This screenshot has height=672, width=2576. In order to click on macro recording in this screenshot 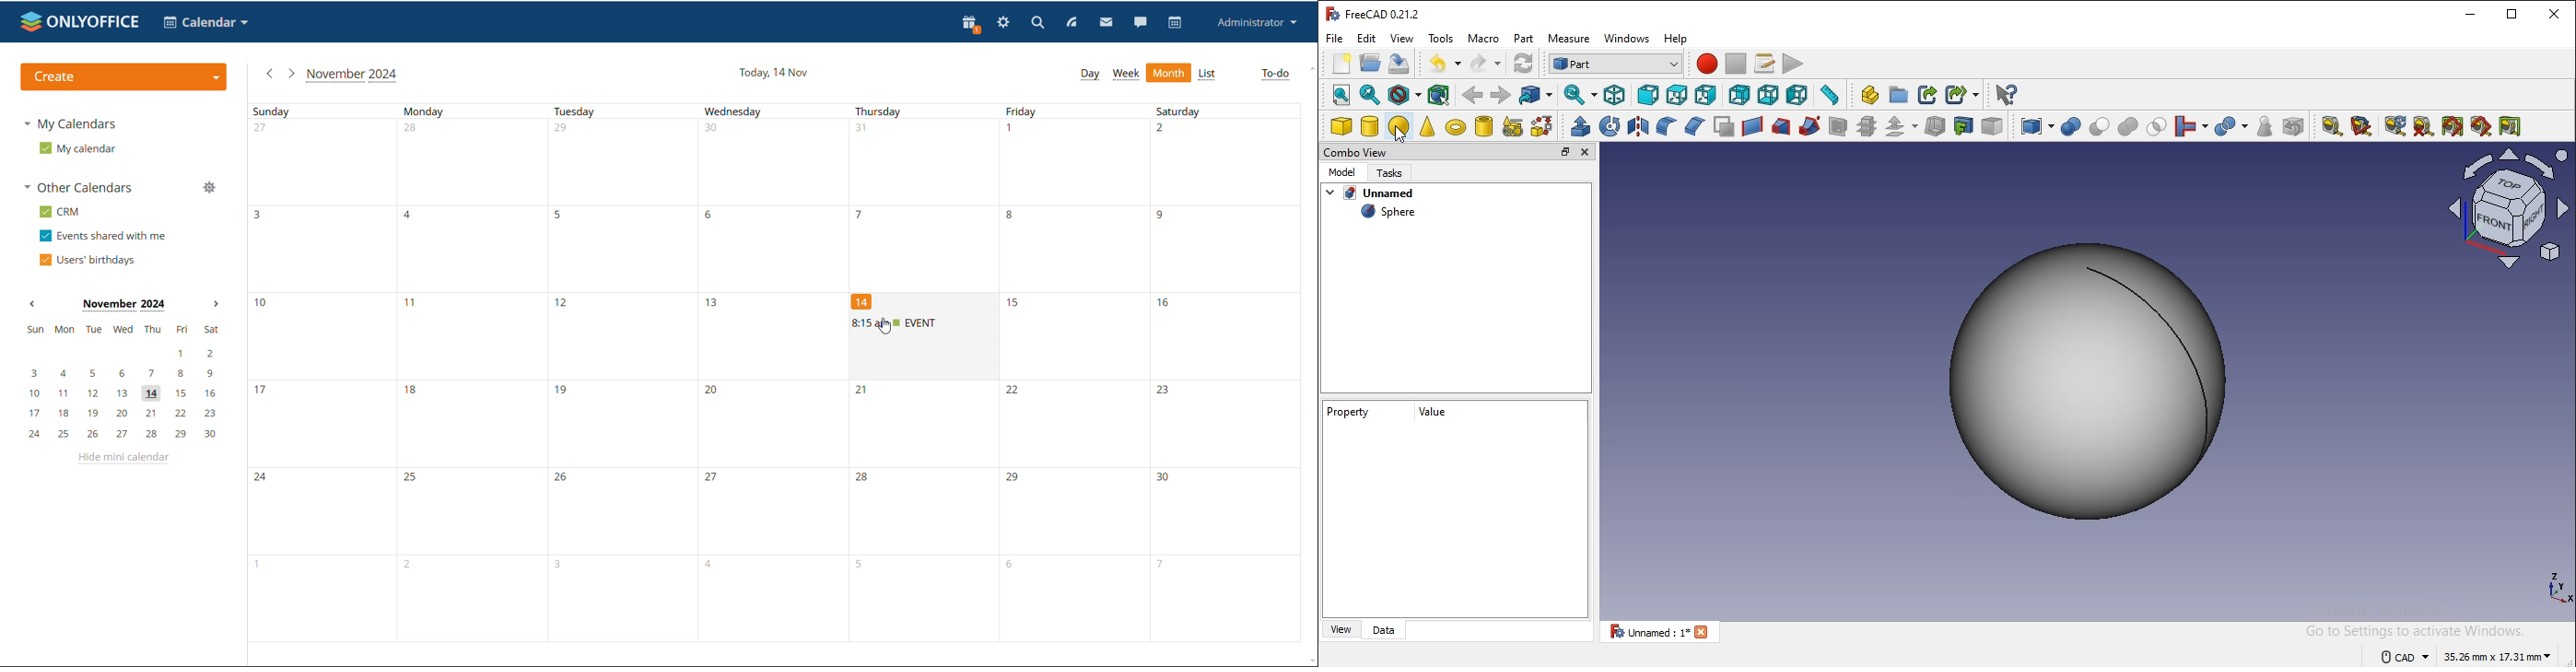, I will do `click(1706, 63)`.